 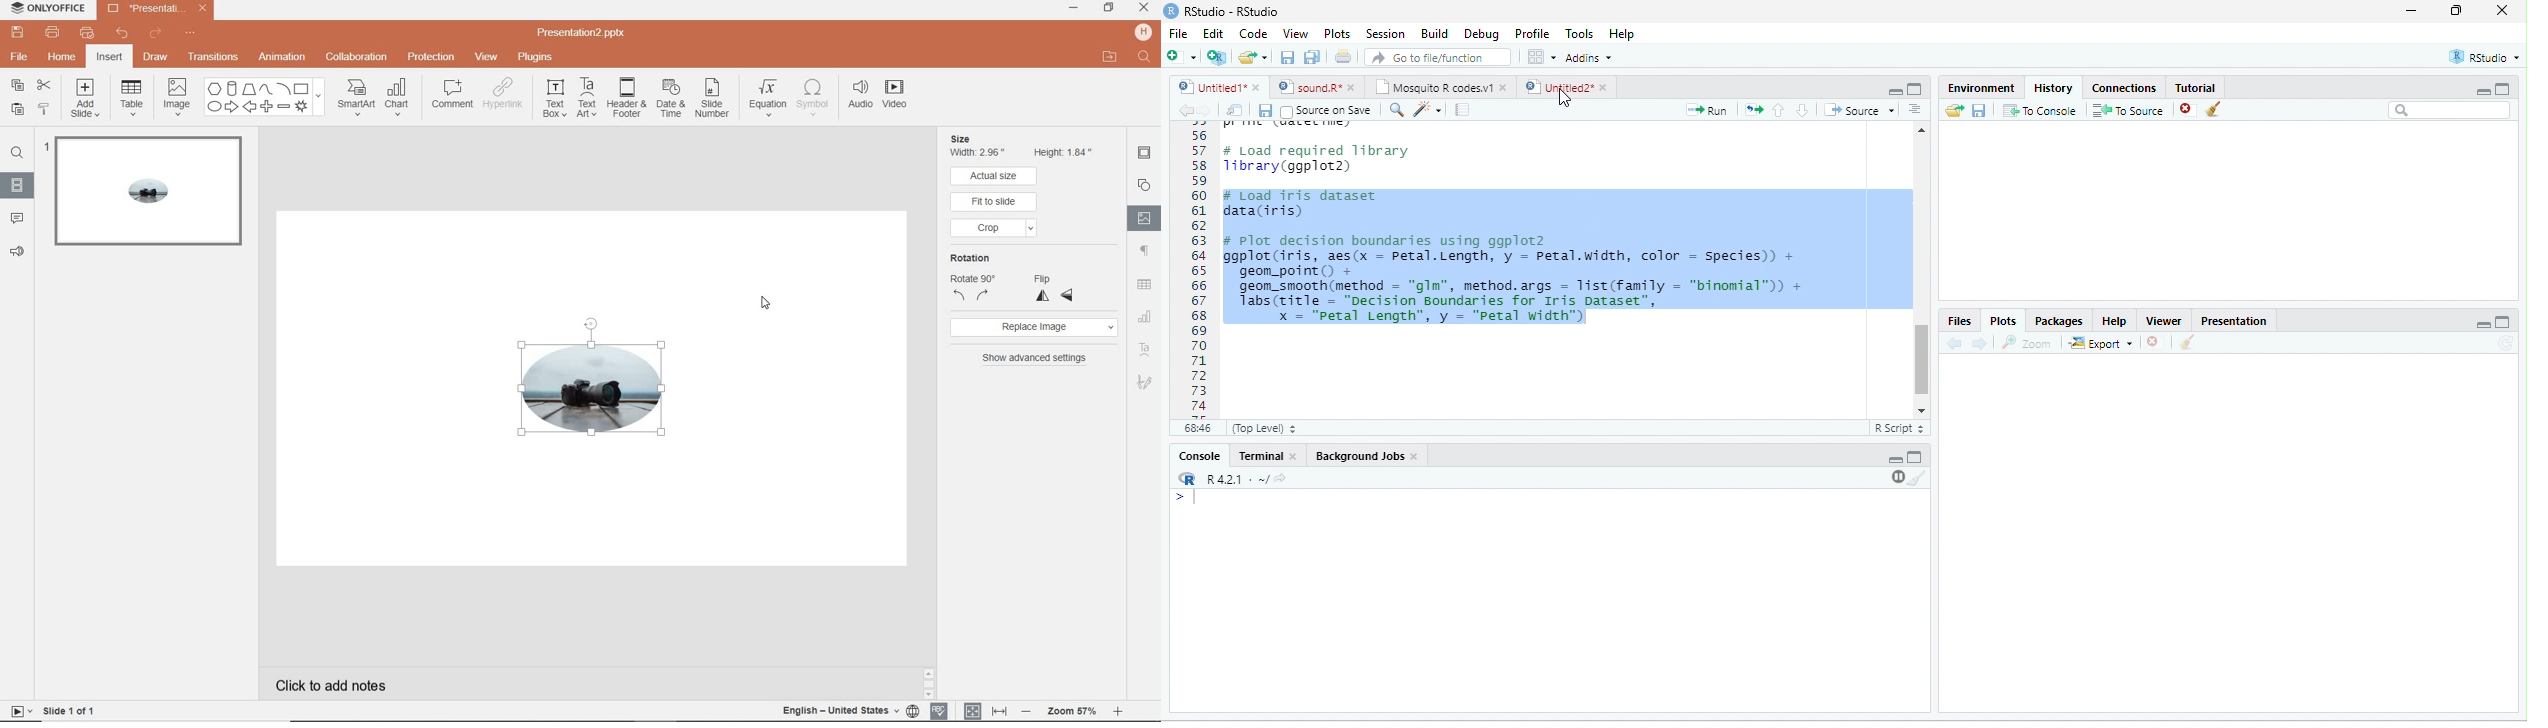 I want to click on insert, so click(x=111, y=57).